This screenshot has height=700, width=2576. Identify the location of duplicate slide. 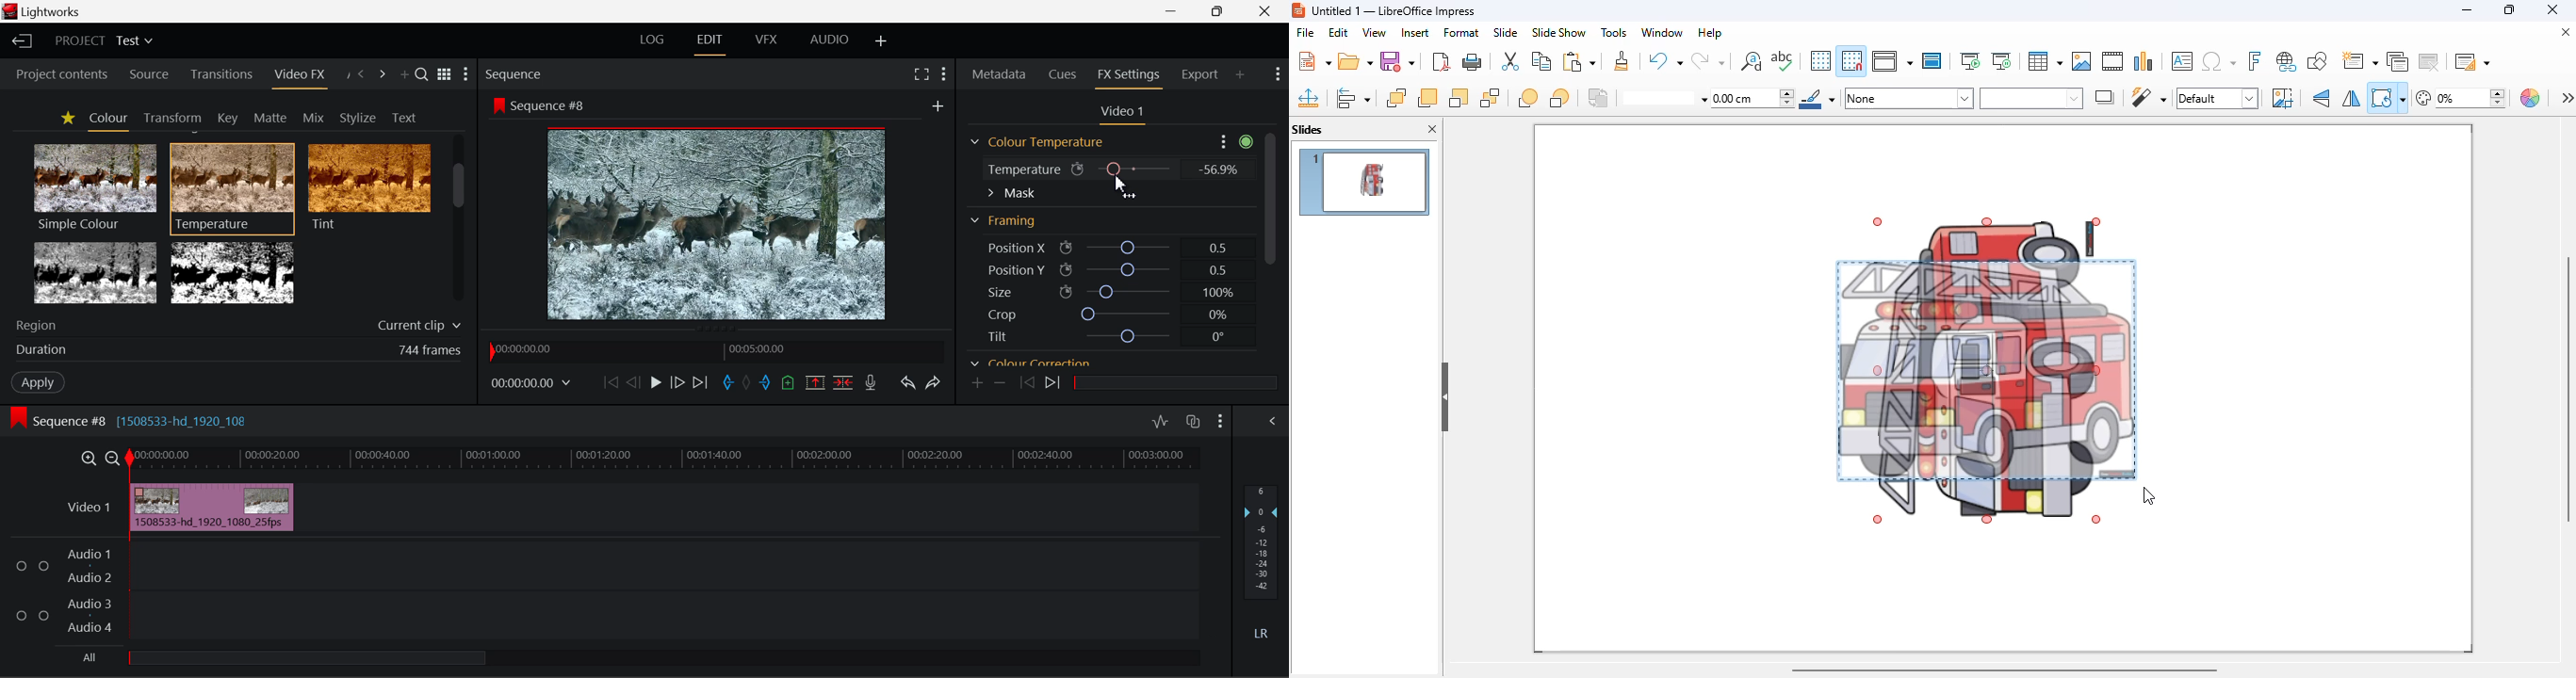
(2398, 61).